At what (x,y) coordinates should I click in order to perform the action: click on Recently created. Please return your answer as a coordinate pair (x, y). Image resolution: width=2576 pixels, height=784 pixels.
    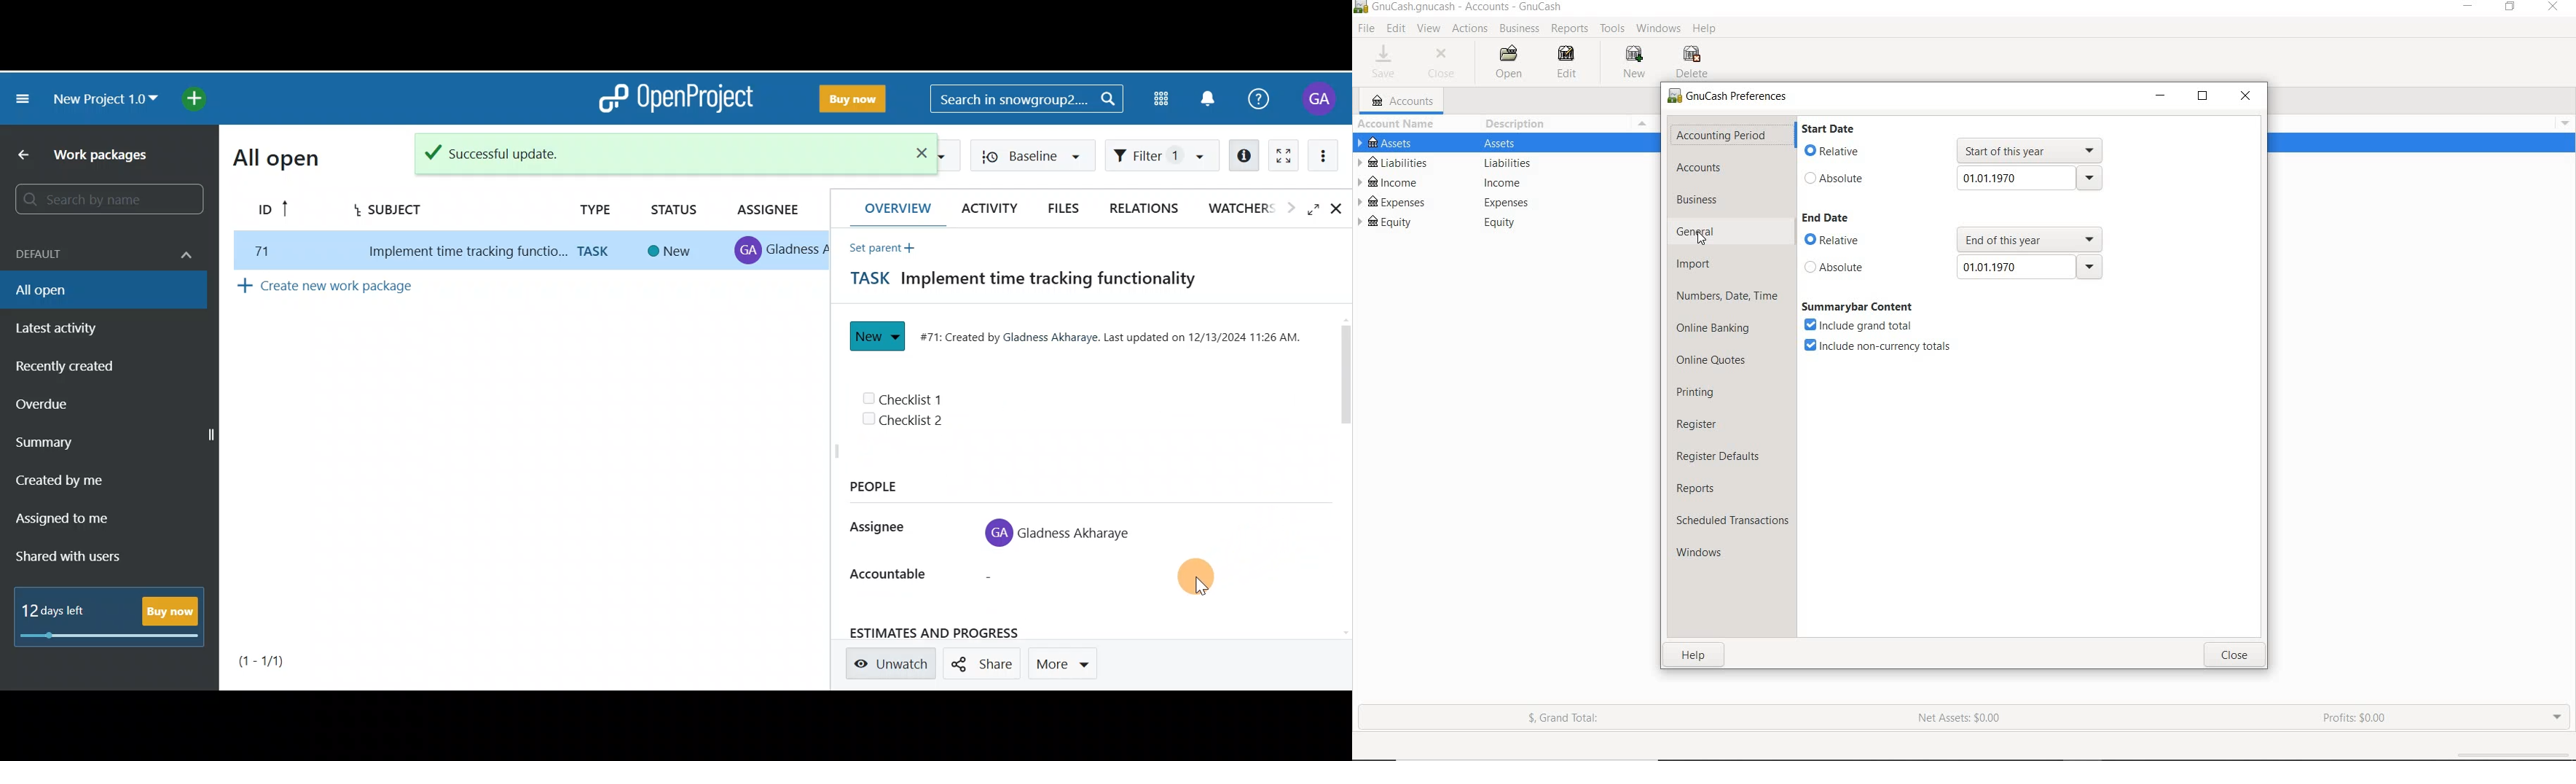
    Looking at the image, I should click on (68, 367).